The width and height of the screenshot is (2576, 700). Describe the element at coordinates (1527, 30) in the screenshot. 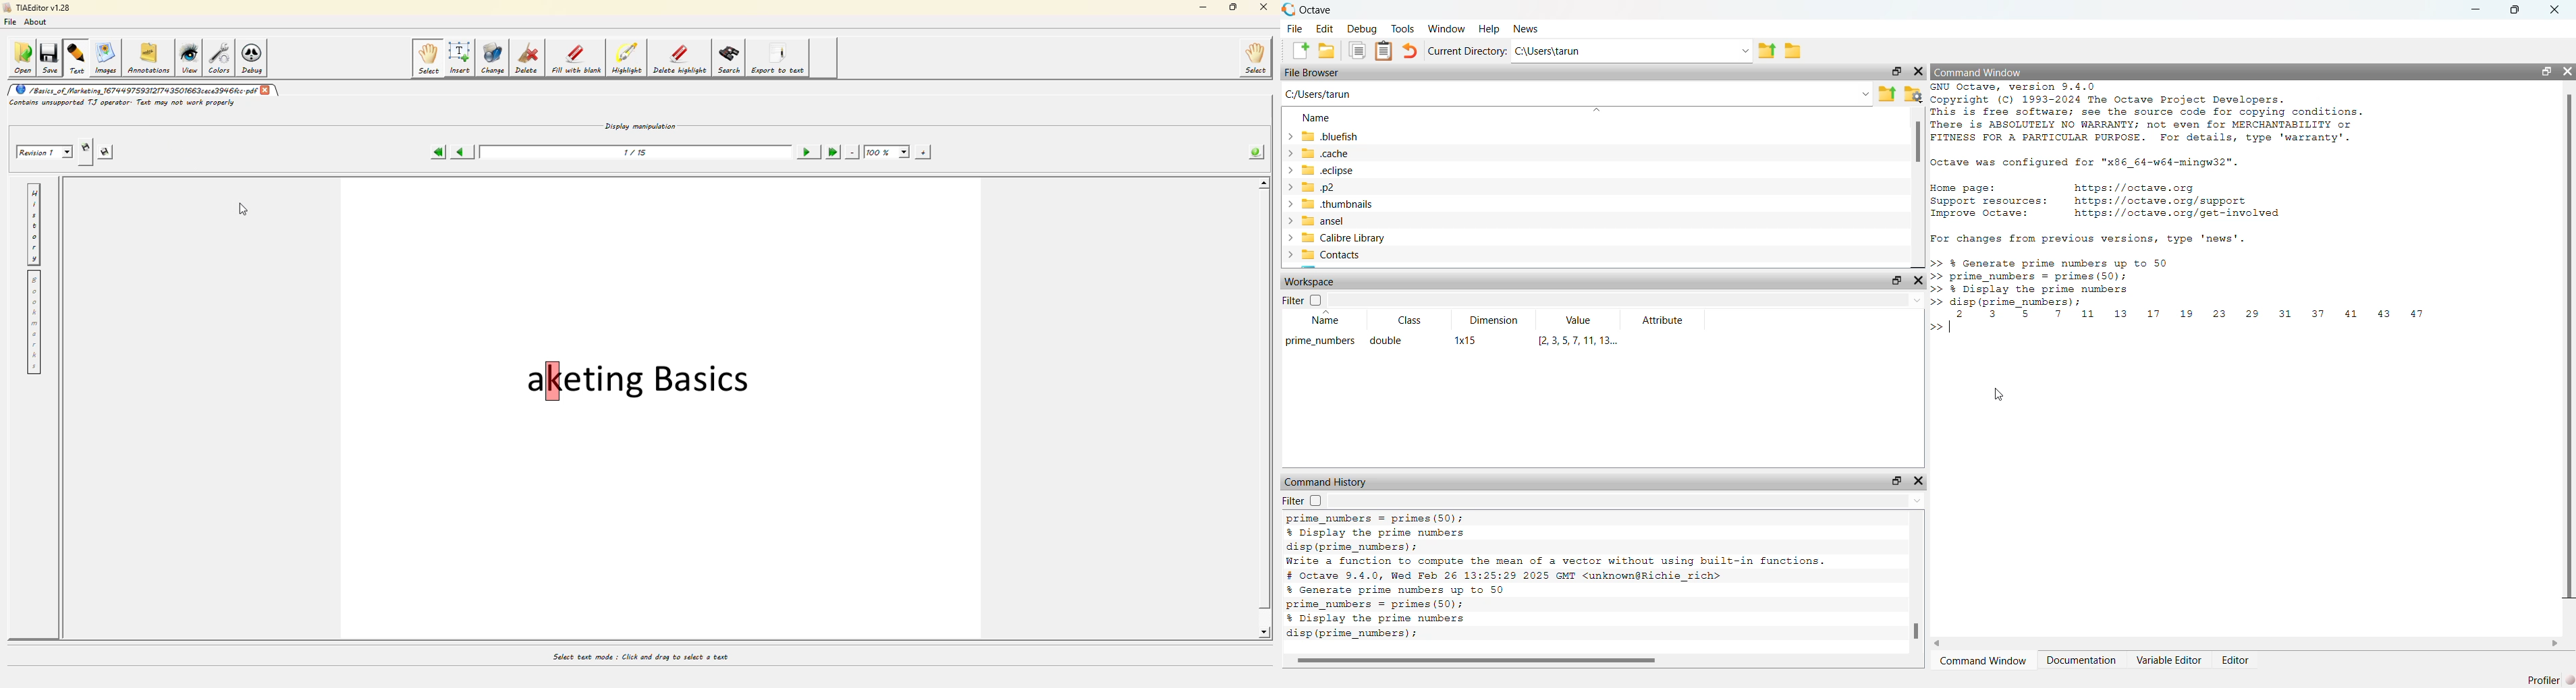

I see `news` at that location.